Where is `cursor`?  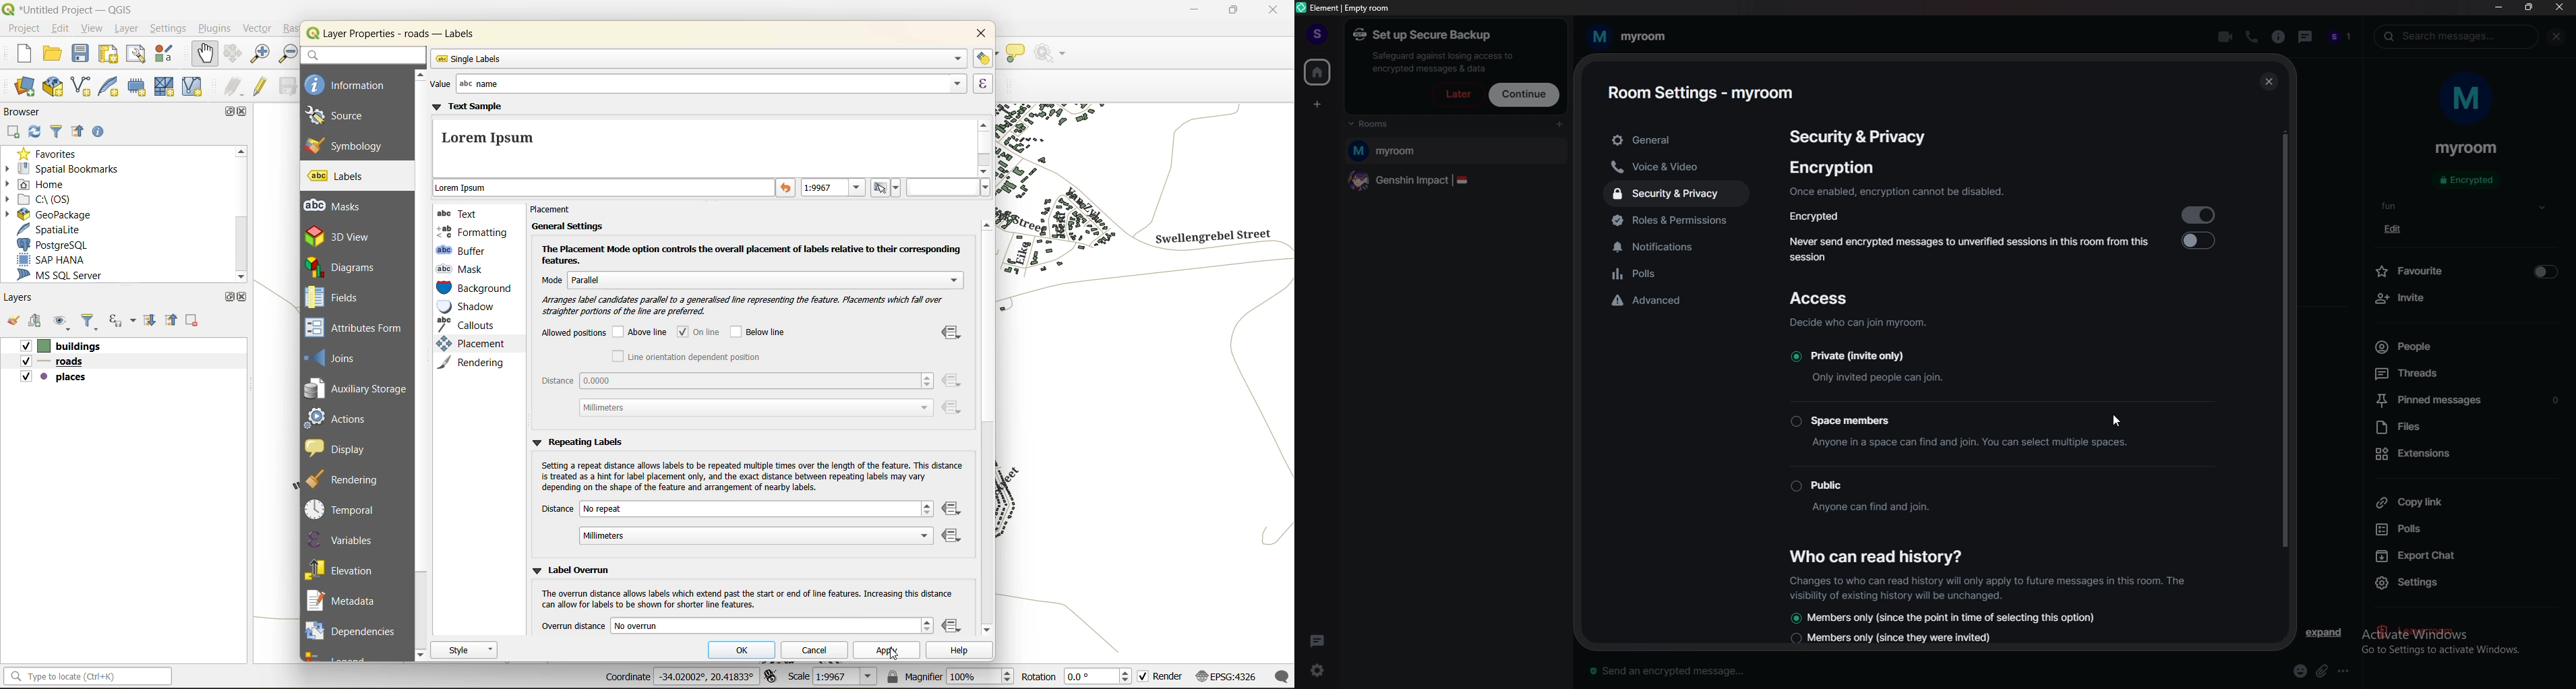
cursor is located at coordinates (895, 657).